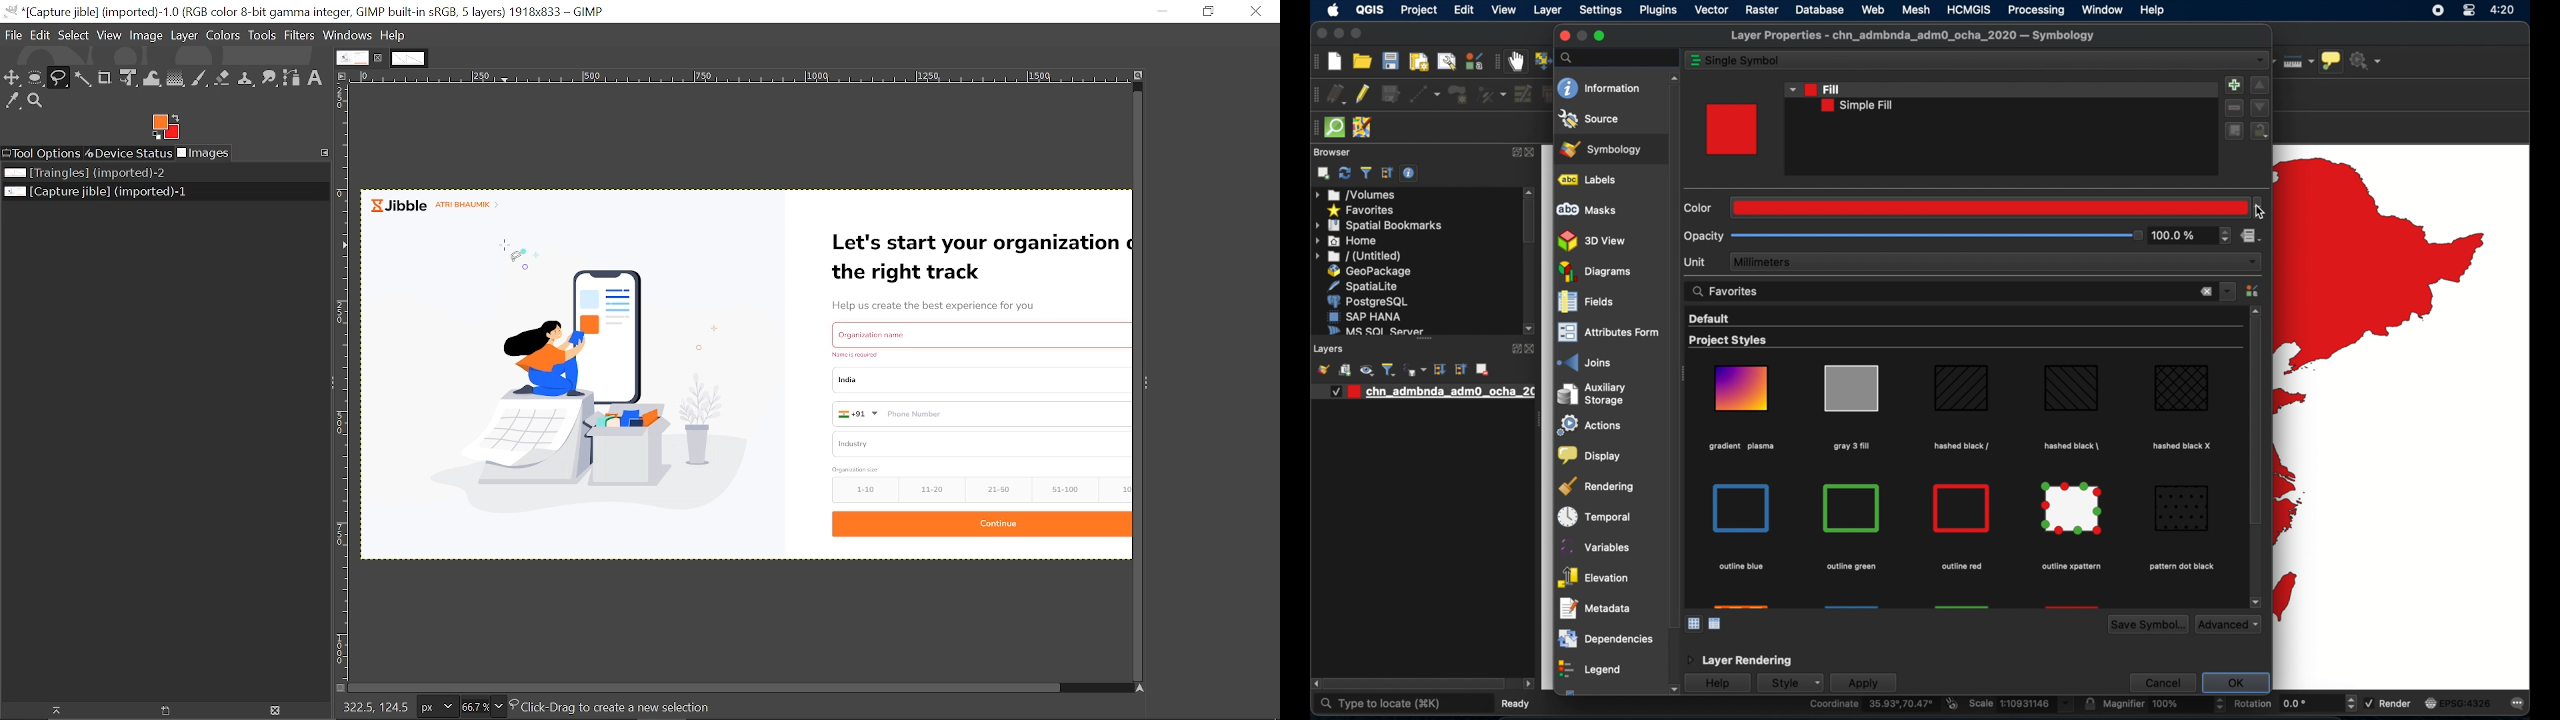  Describe the element at coordinates (1685, 375) in the screenshot. I see `drag handle` at that location.